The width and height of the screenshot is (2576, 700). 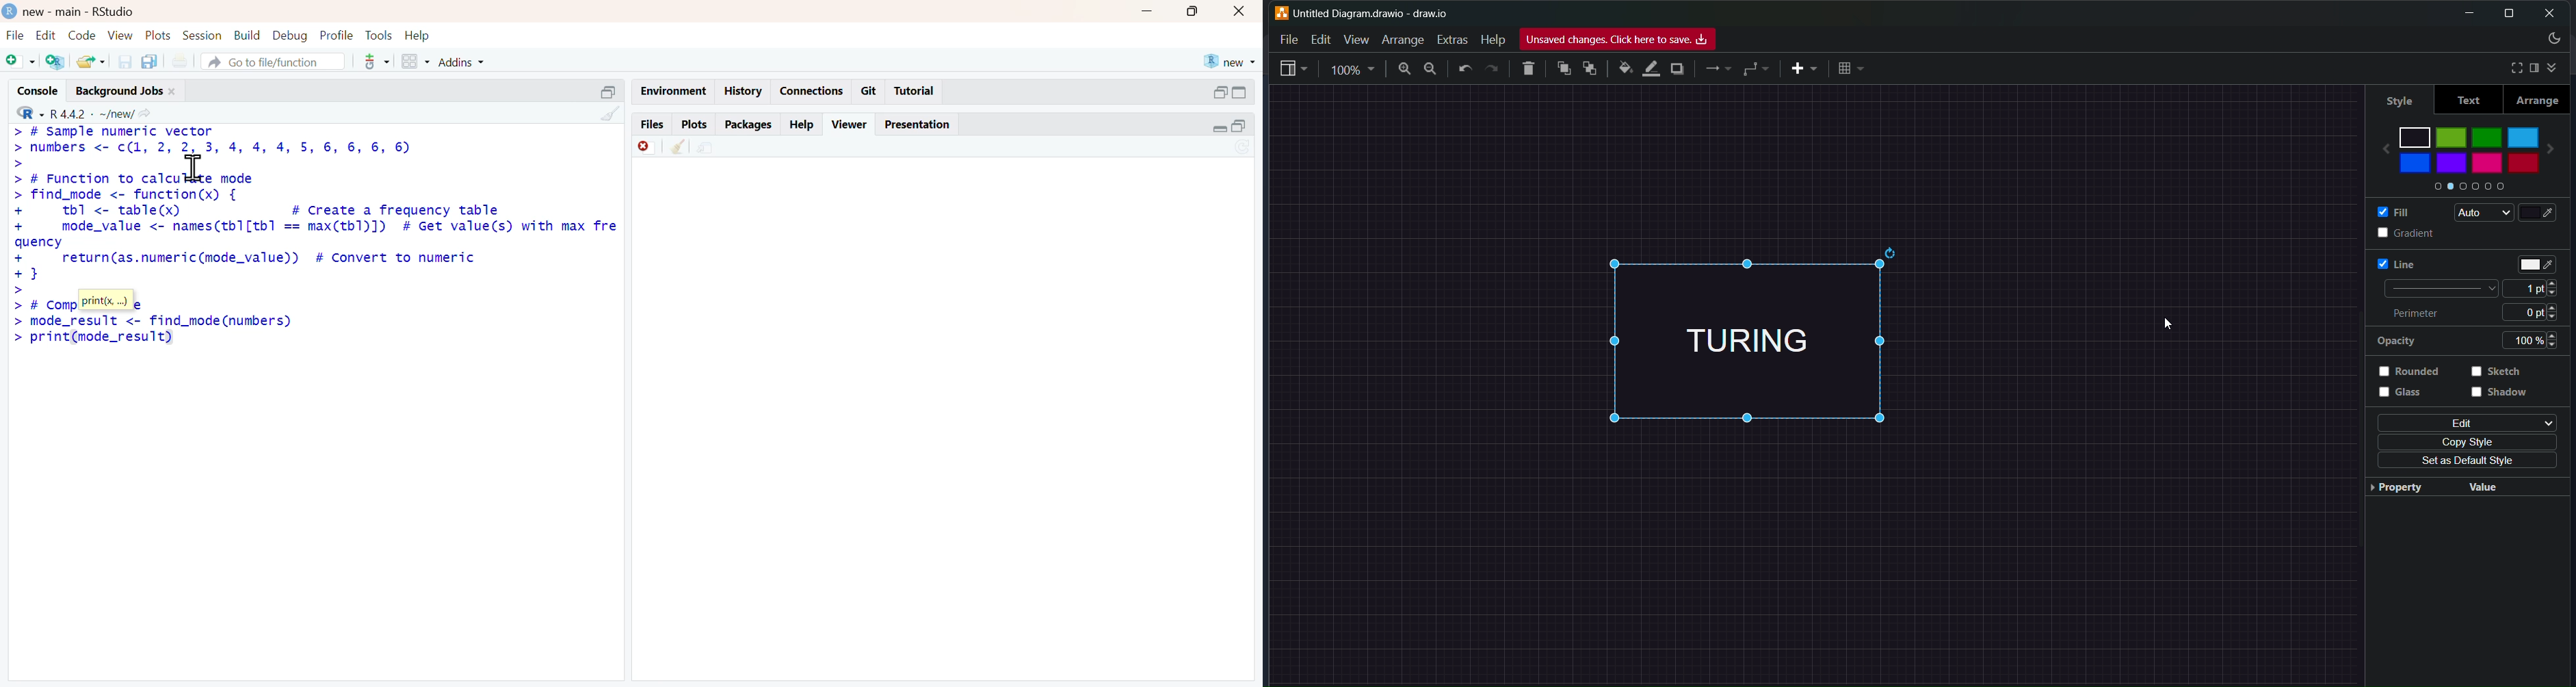 What do you see at coordinates (745, 91) in the screenshot?
I see `history` at bounding box center [745, 91].